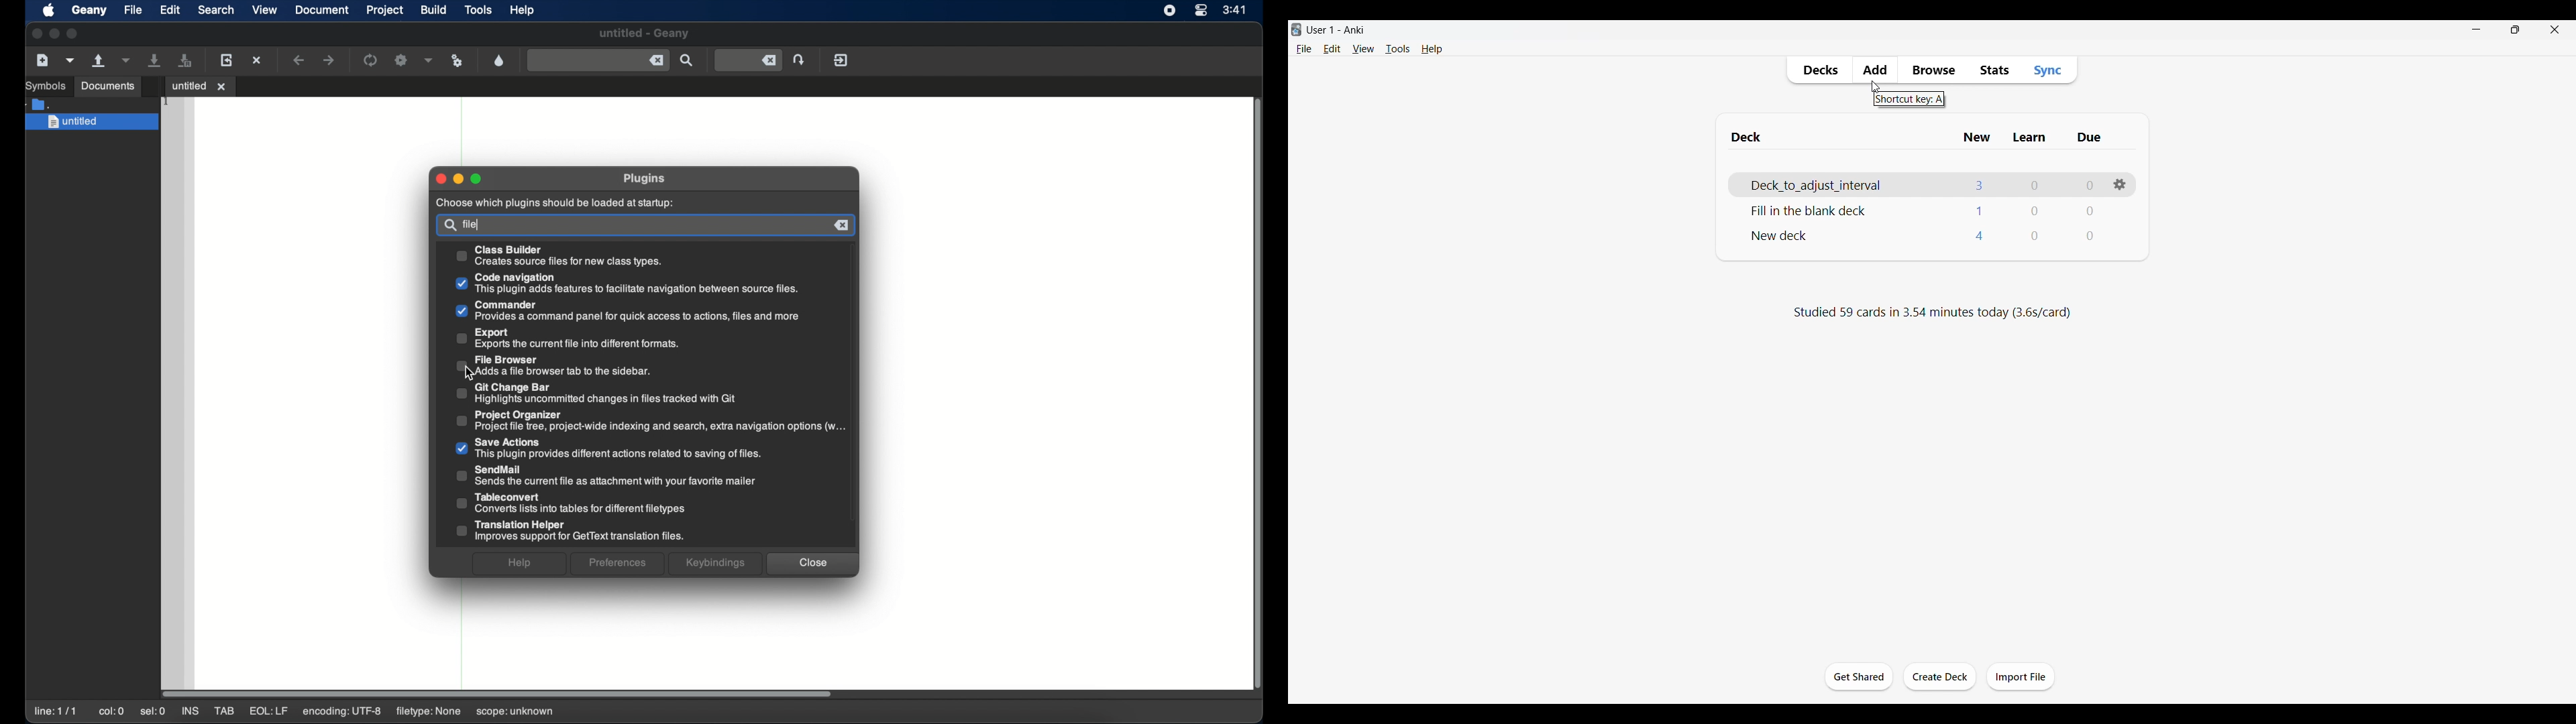  Describe the element at coordinates (1364, 49) in the screenshot. I see `View menu` at that location.